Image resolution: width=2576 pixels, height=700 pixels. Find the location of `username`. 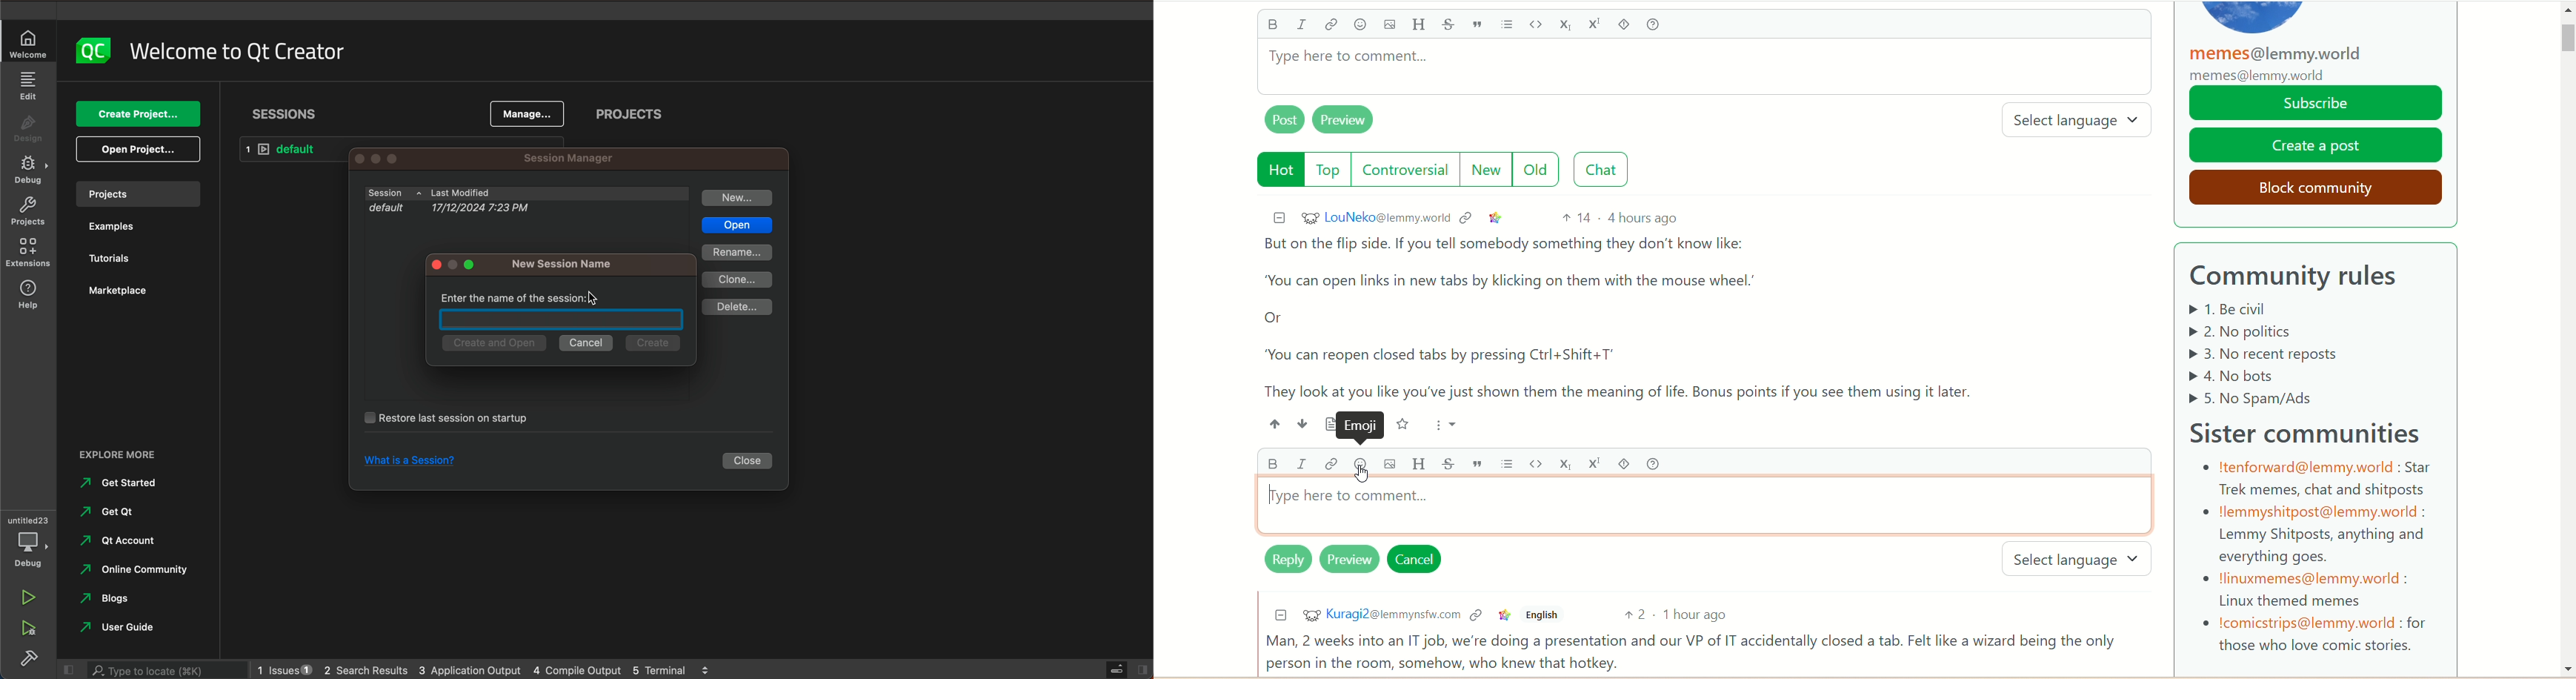

username is located at coordinates (1374, 218).